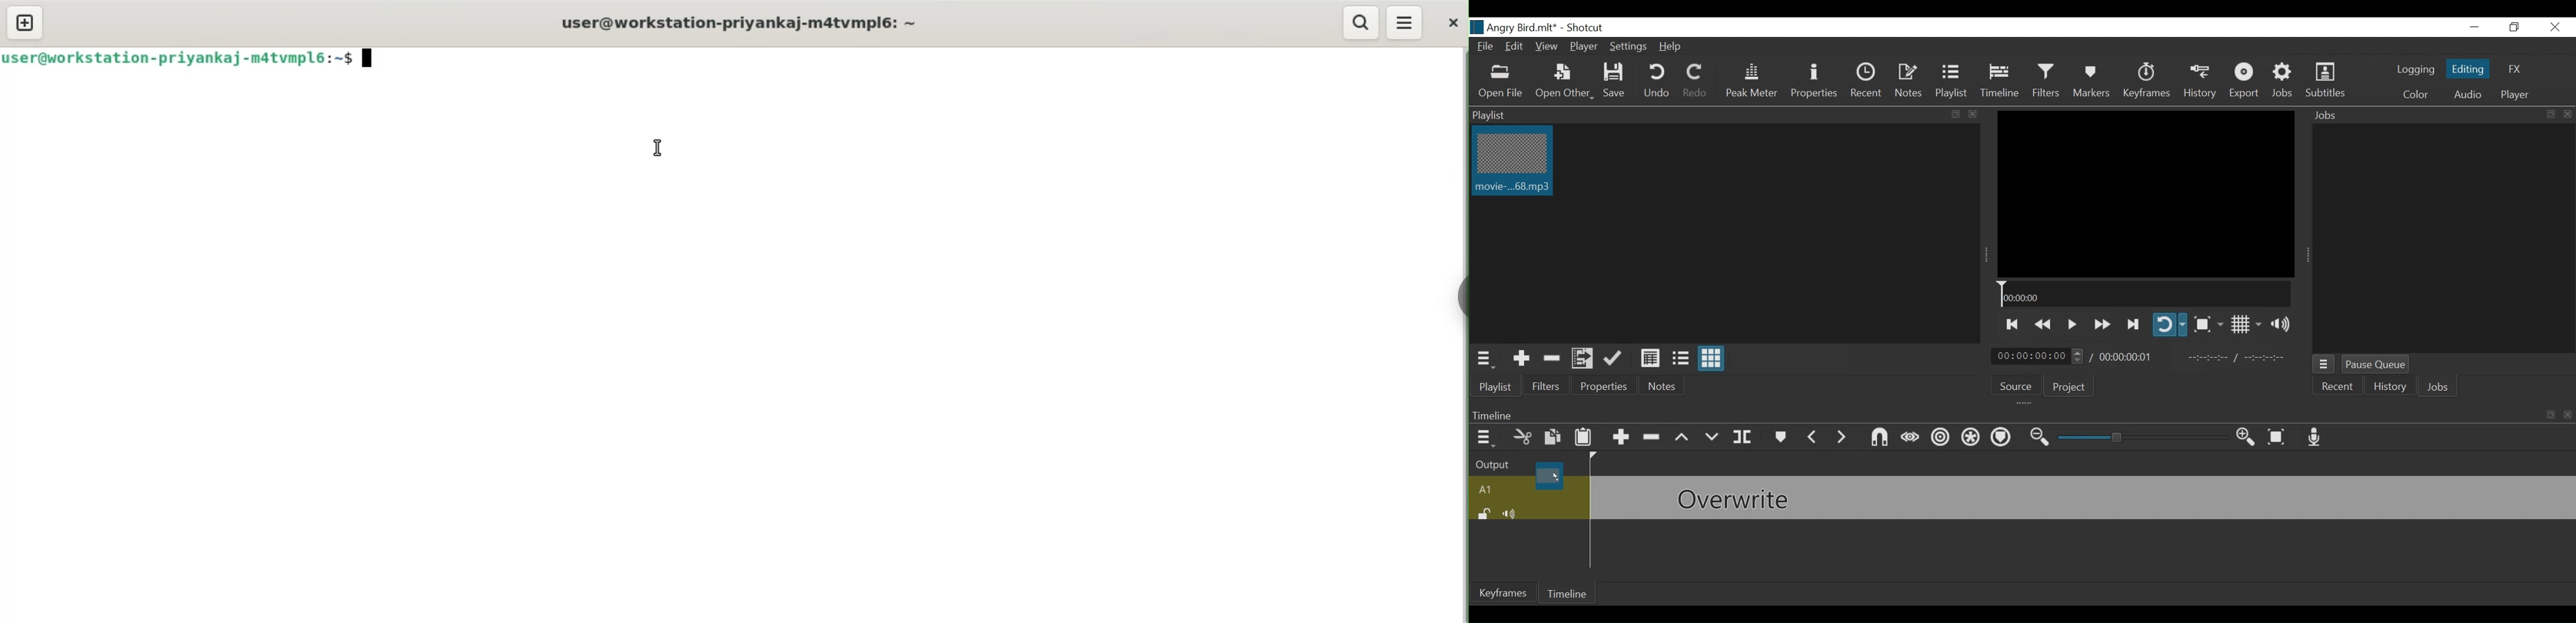  I want to click on user@workstation-priyankaj-m4tvmpl6:~$, so click(178, 62).